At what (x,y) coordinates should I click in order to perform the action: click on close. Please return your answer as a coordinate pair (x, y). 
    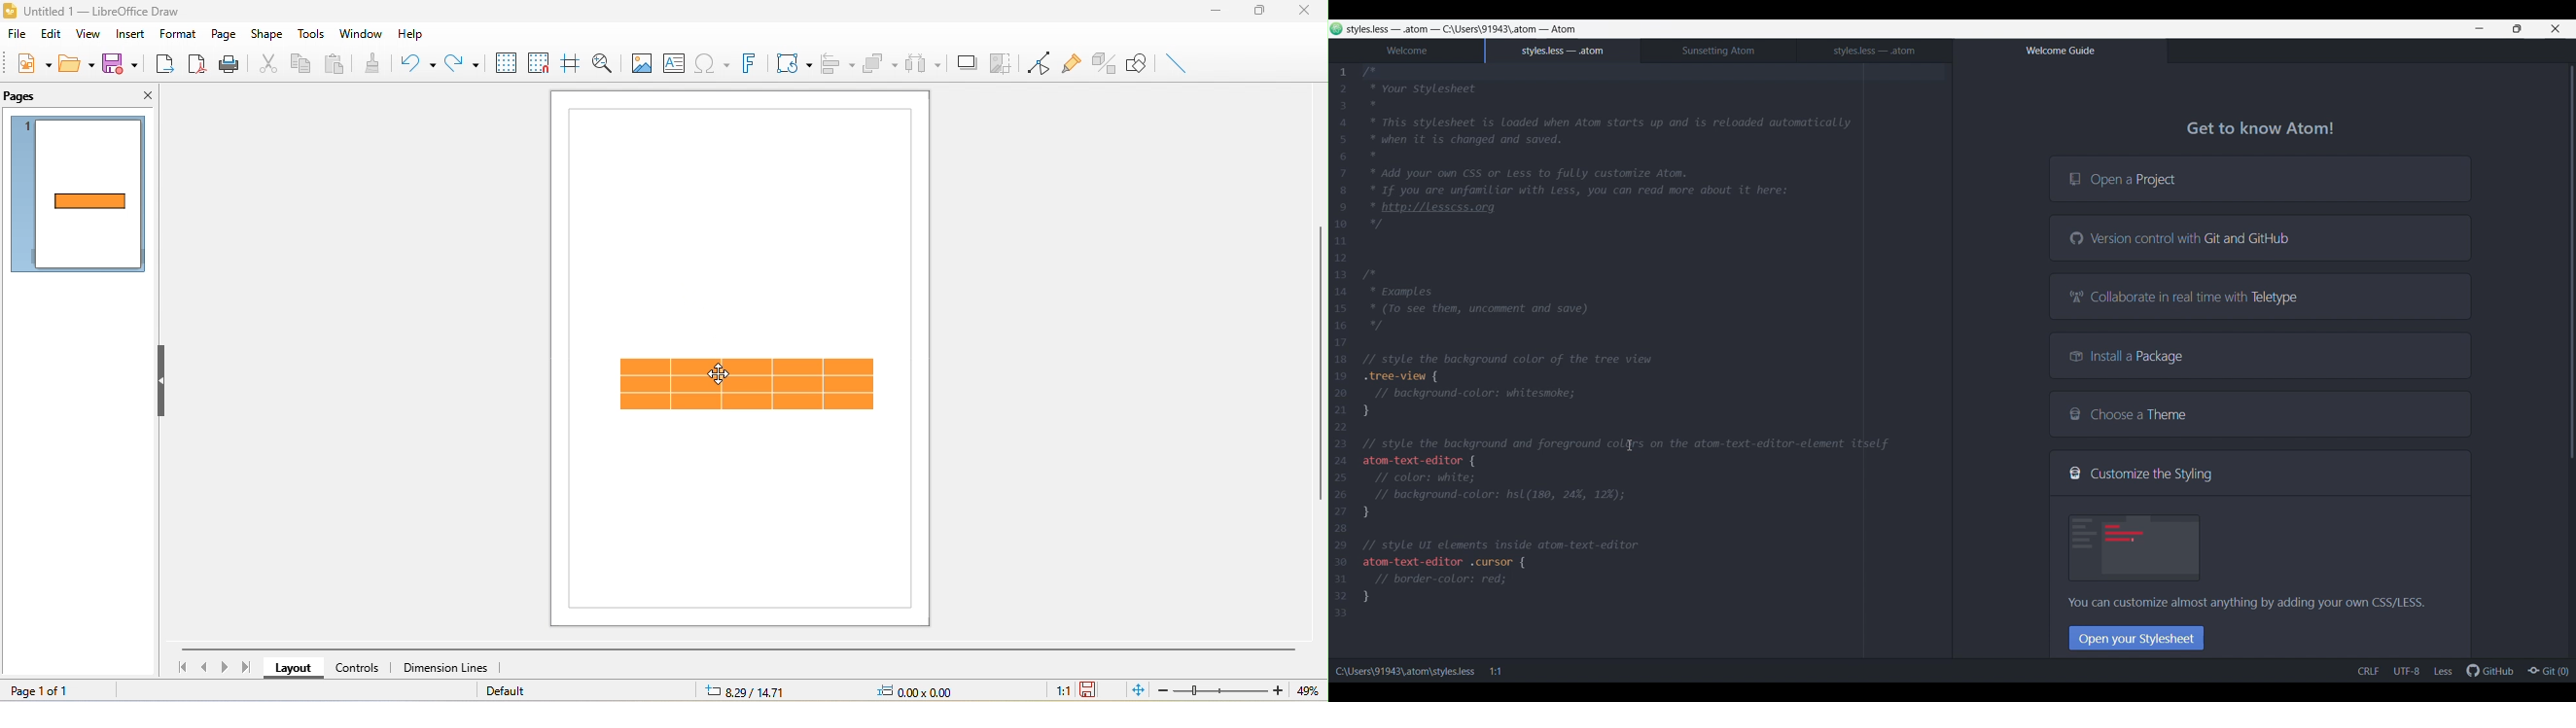
    Looking at the image, I should click on (146, 94).